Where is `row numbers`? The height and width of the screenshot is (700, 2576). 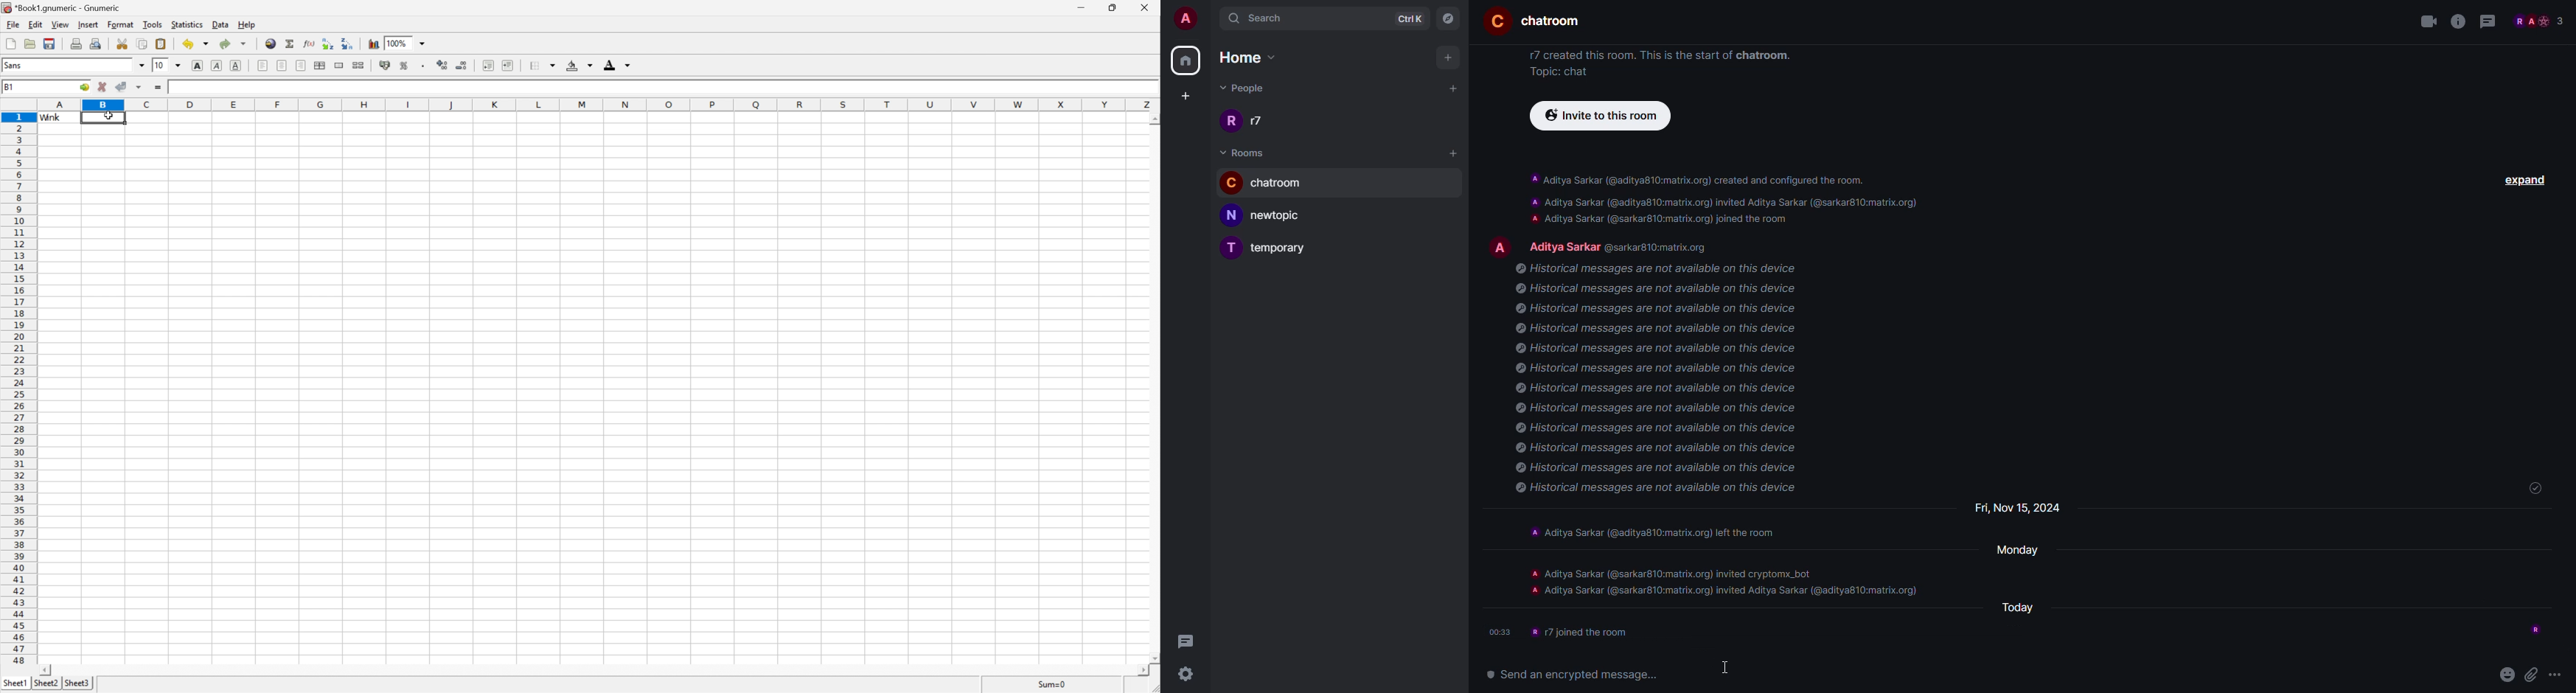
row numbers is located at coordinates (21, 391).